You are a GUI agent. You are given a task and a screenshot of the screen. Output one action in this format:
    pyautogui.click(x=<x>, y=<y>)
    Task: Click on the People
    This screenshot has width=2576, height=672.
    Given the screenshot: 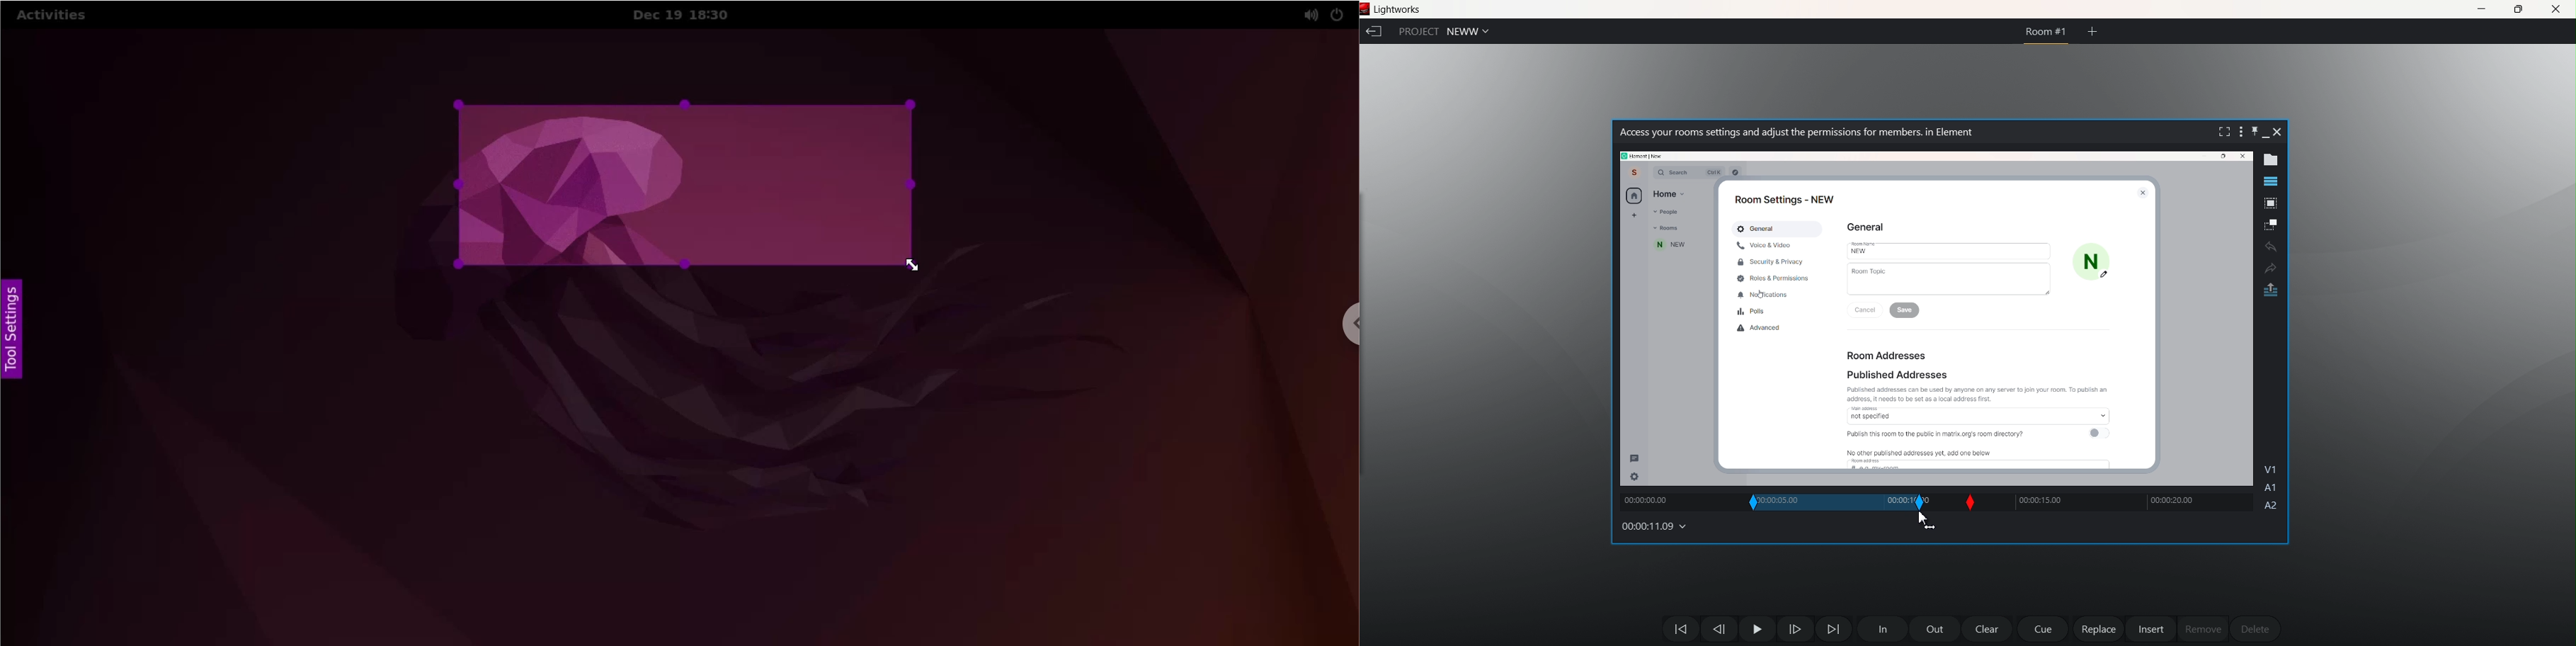 What is the action you would take?
    pyautogui.click(x=1667, y=212)
    